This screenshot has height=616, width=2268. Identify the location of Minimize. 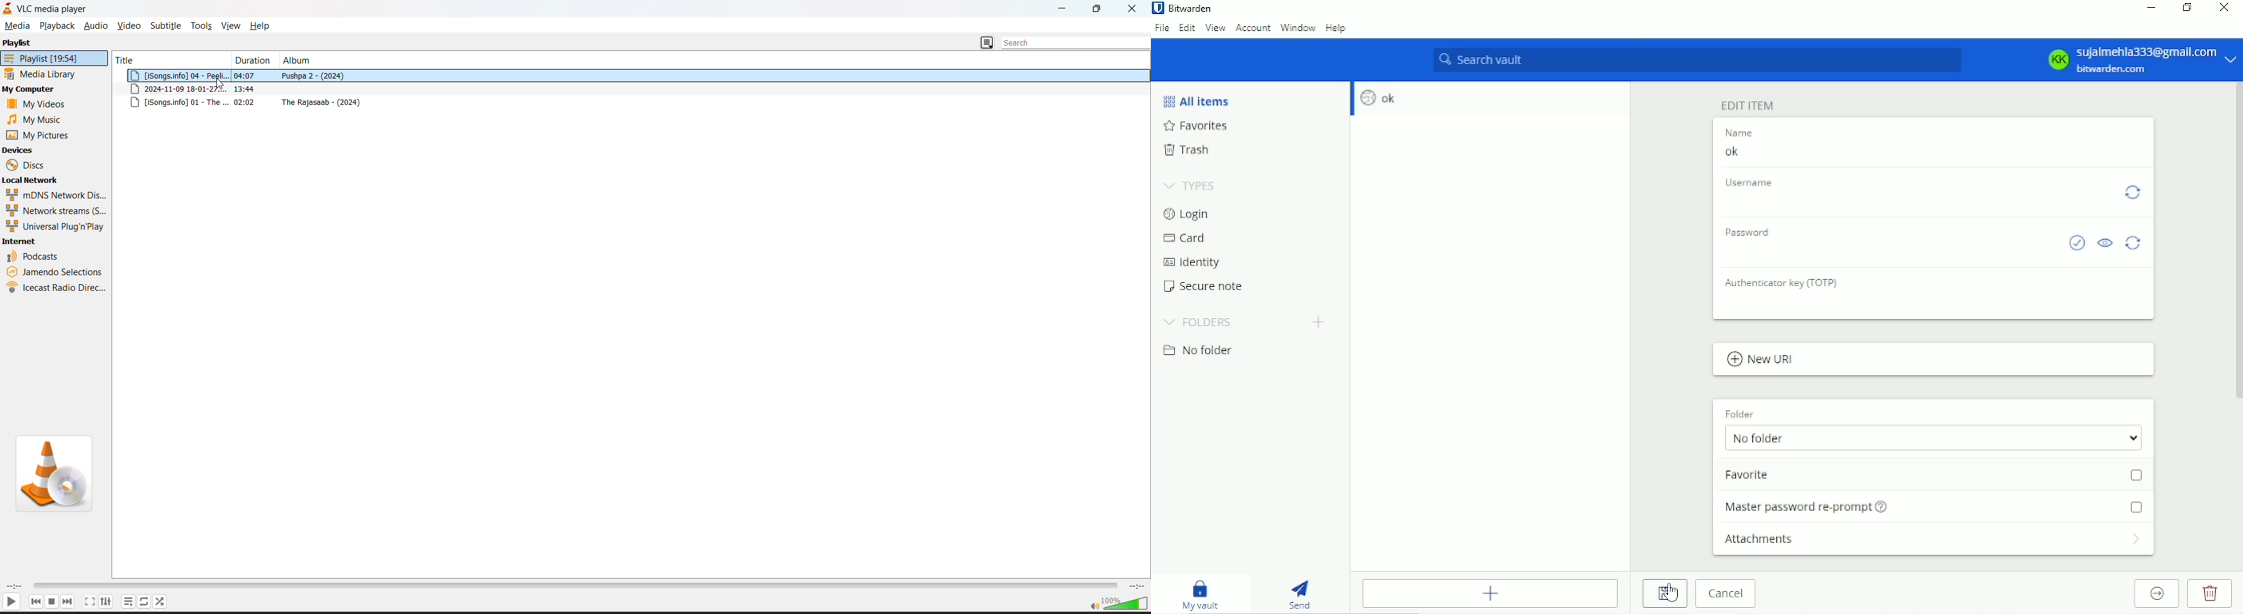
(2151, 8).